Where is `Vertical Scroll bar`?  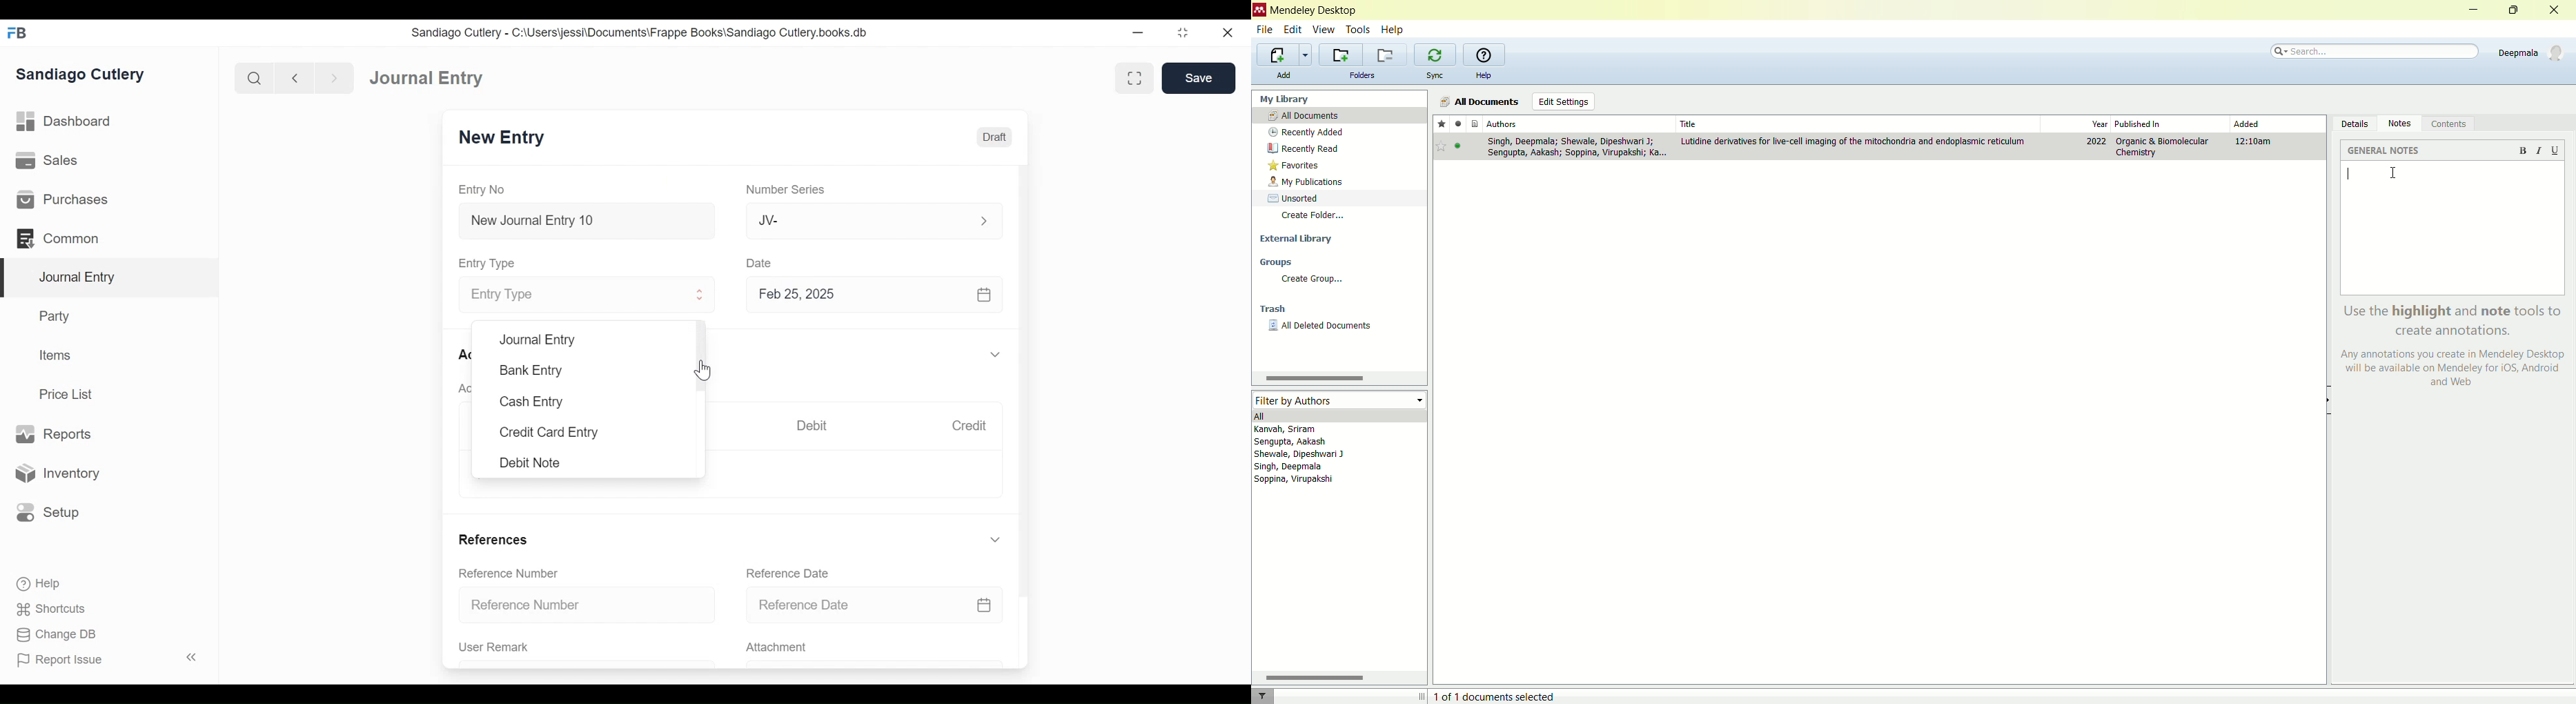 Vertical Scroll bar is located at coordinates (1026, 373).